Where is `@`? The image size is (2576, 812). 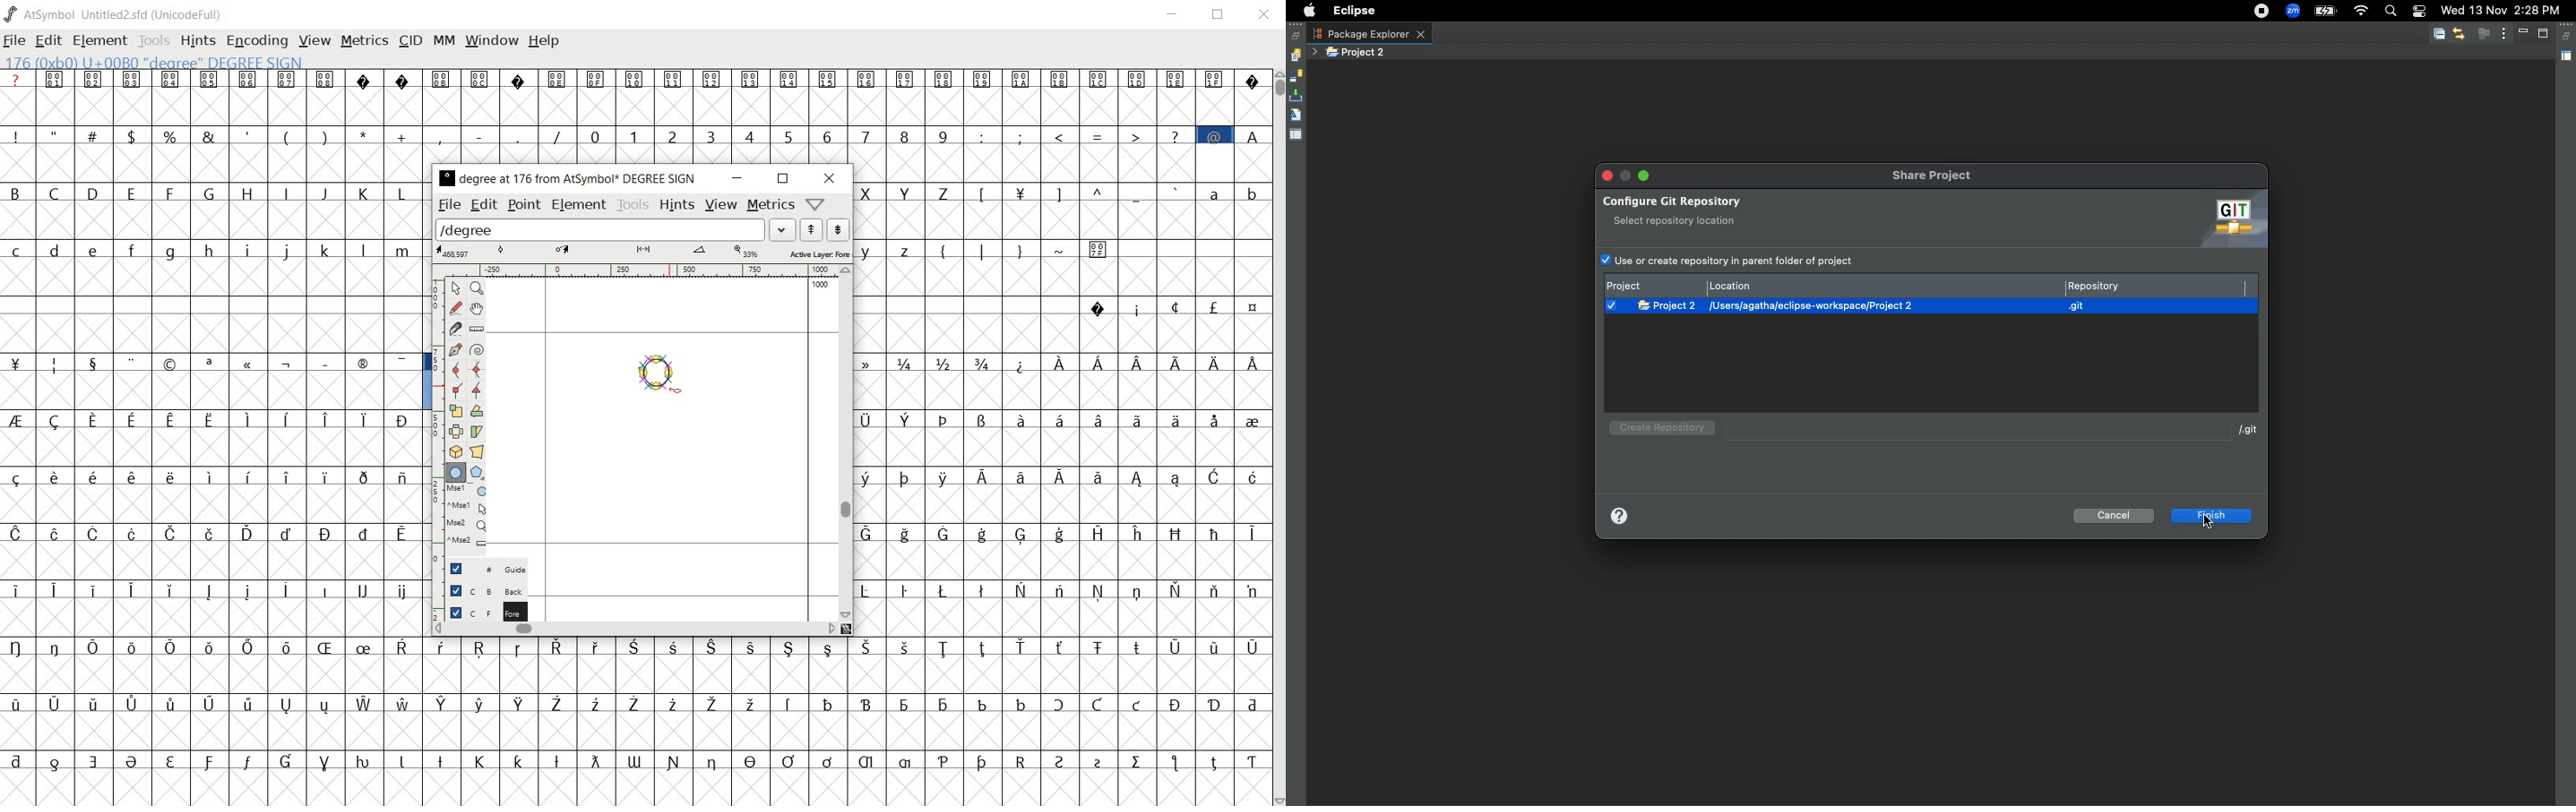 @ is located at coordinates (1217, 135).